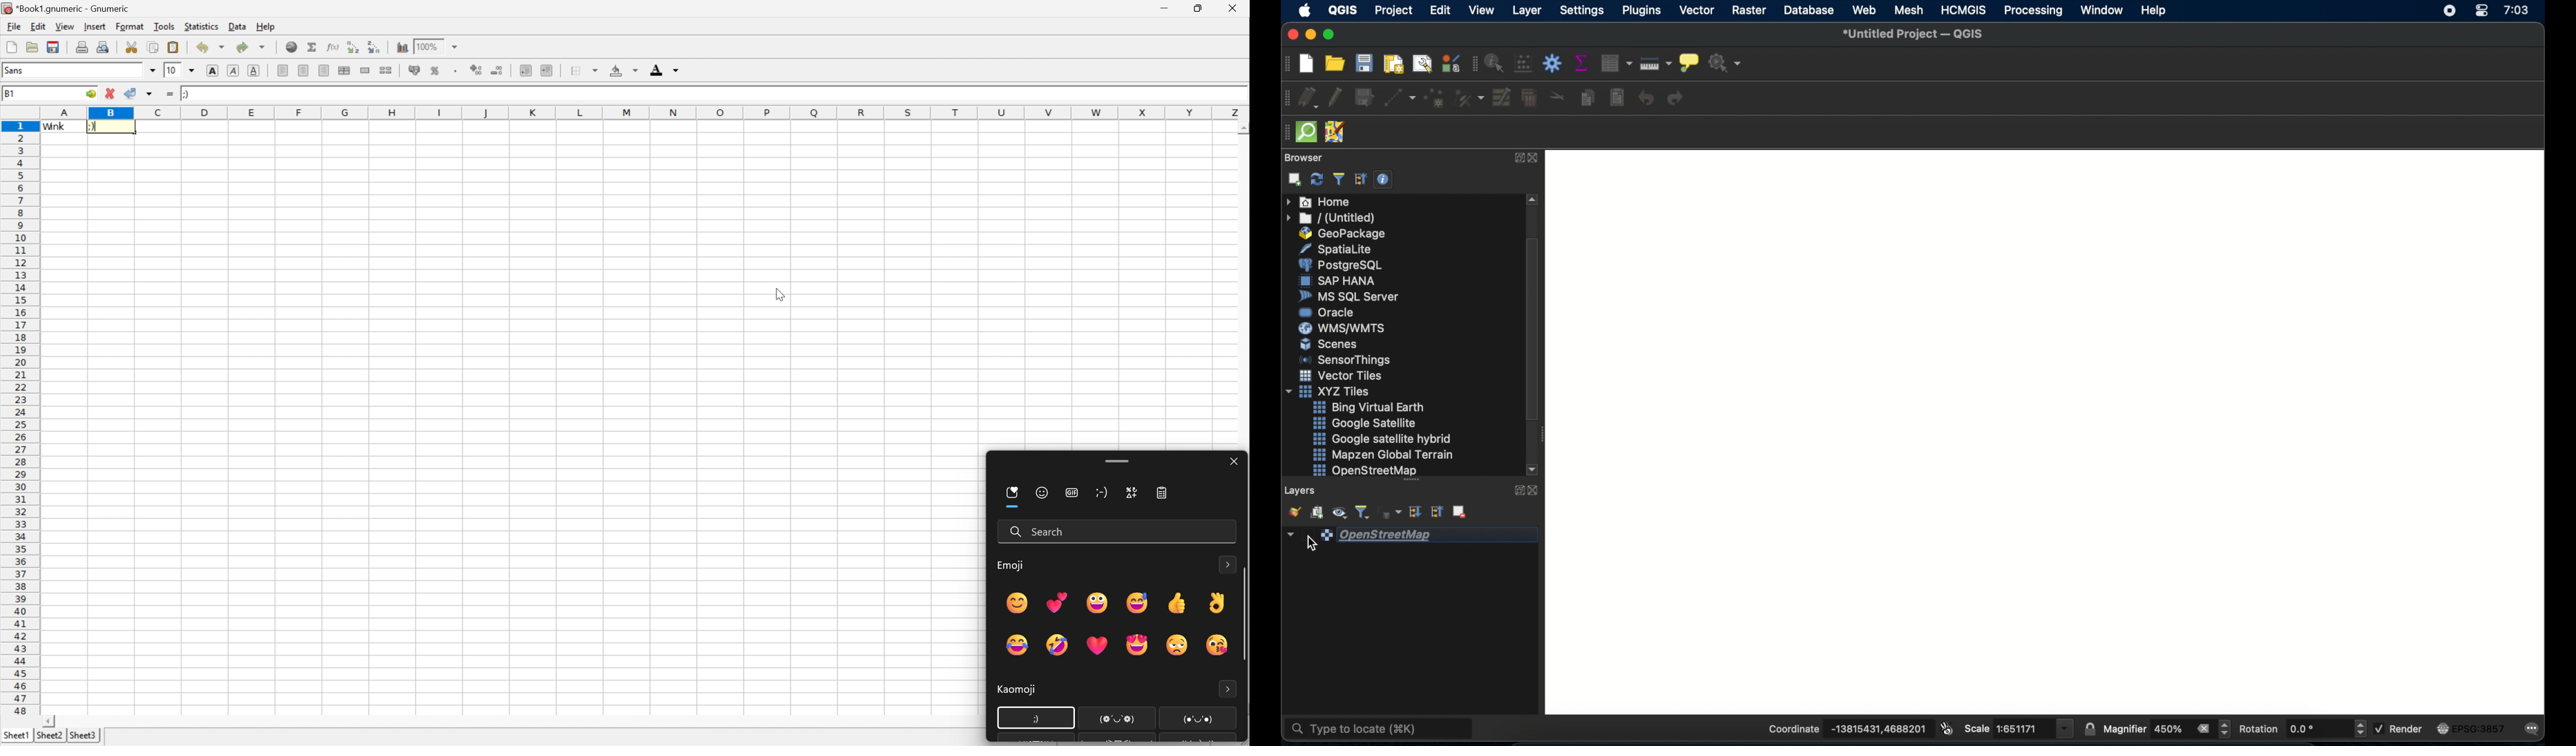 Image resolution: width=2576 pixels, height=756 pixels. I want to click on emoji, so click(1012, 567).